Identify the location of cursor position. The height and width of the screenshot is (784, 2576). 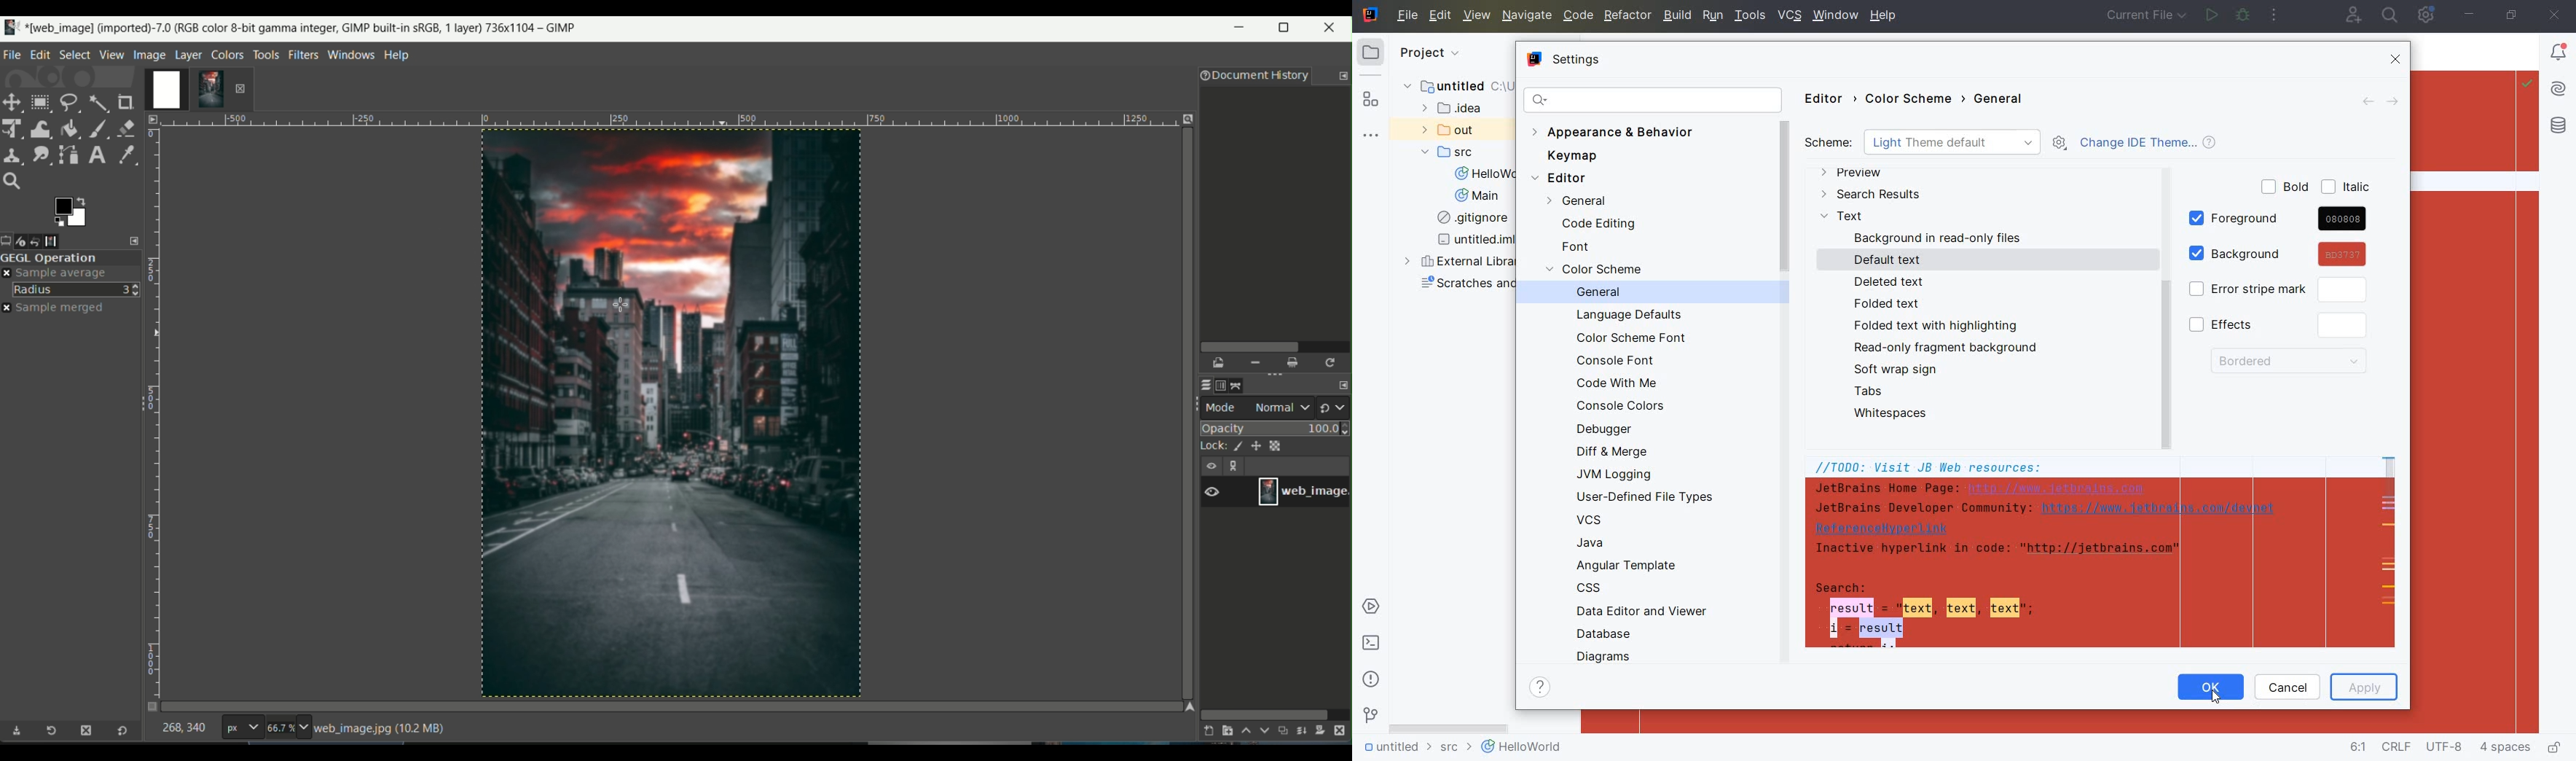
(185, 731).